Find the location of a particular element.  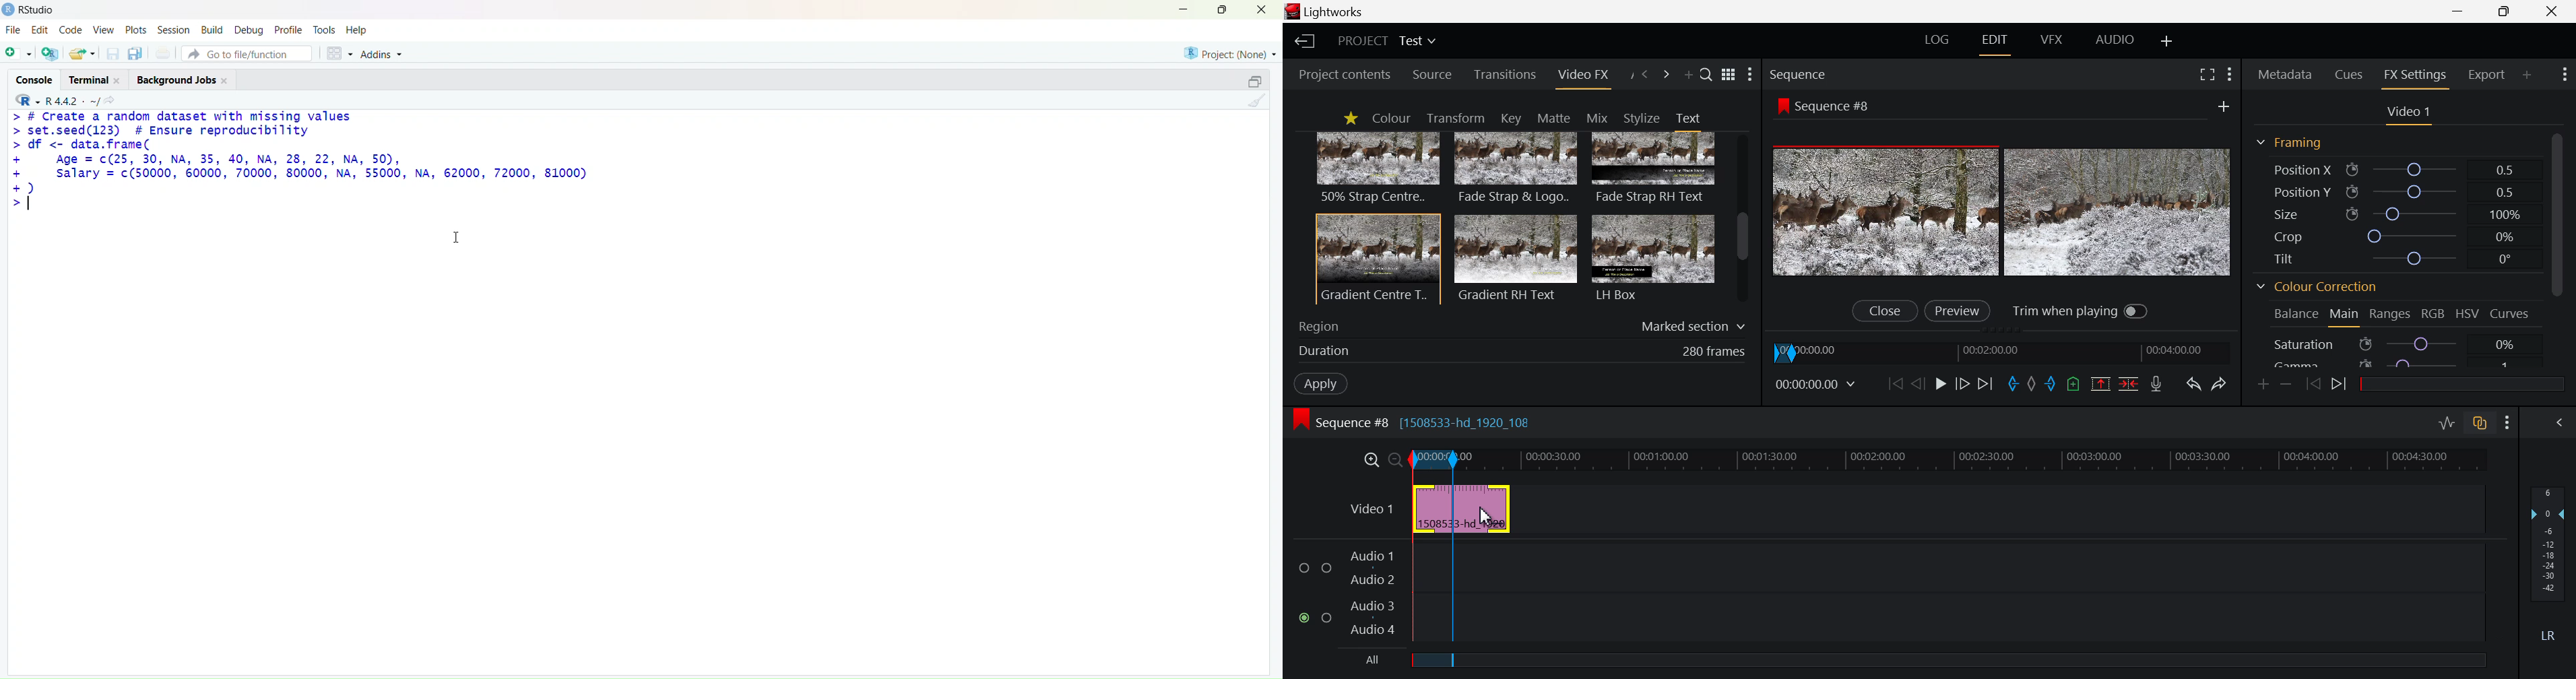

Undo is located at coordinates (2193, 384).